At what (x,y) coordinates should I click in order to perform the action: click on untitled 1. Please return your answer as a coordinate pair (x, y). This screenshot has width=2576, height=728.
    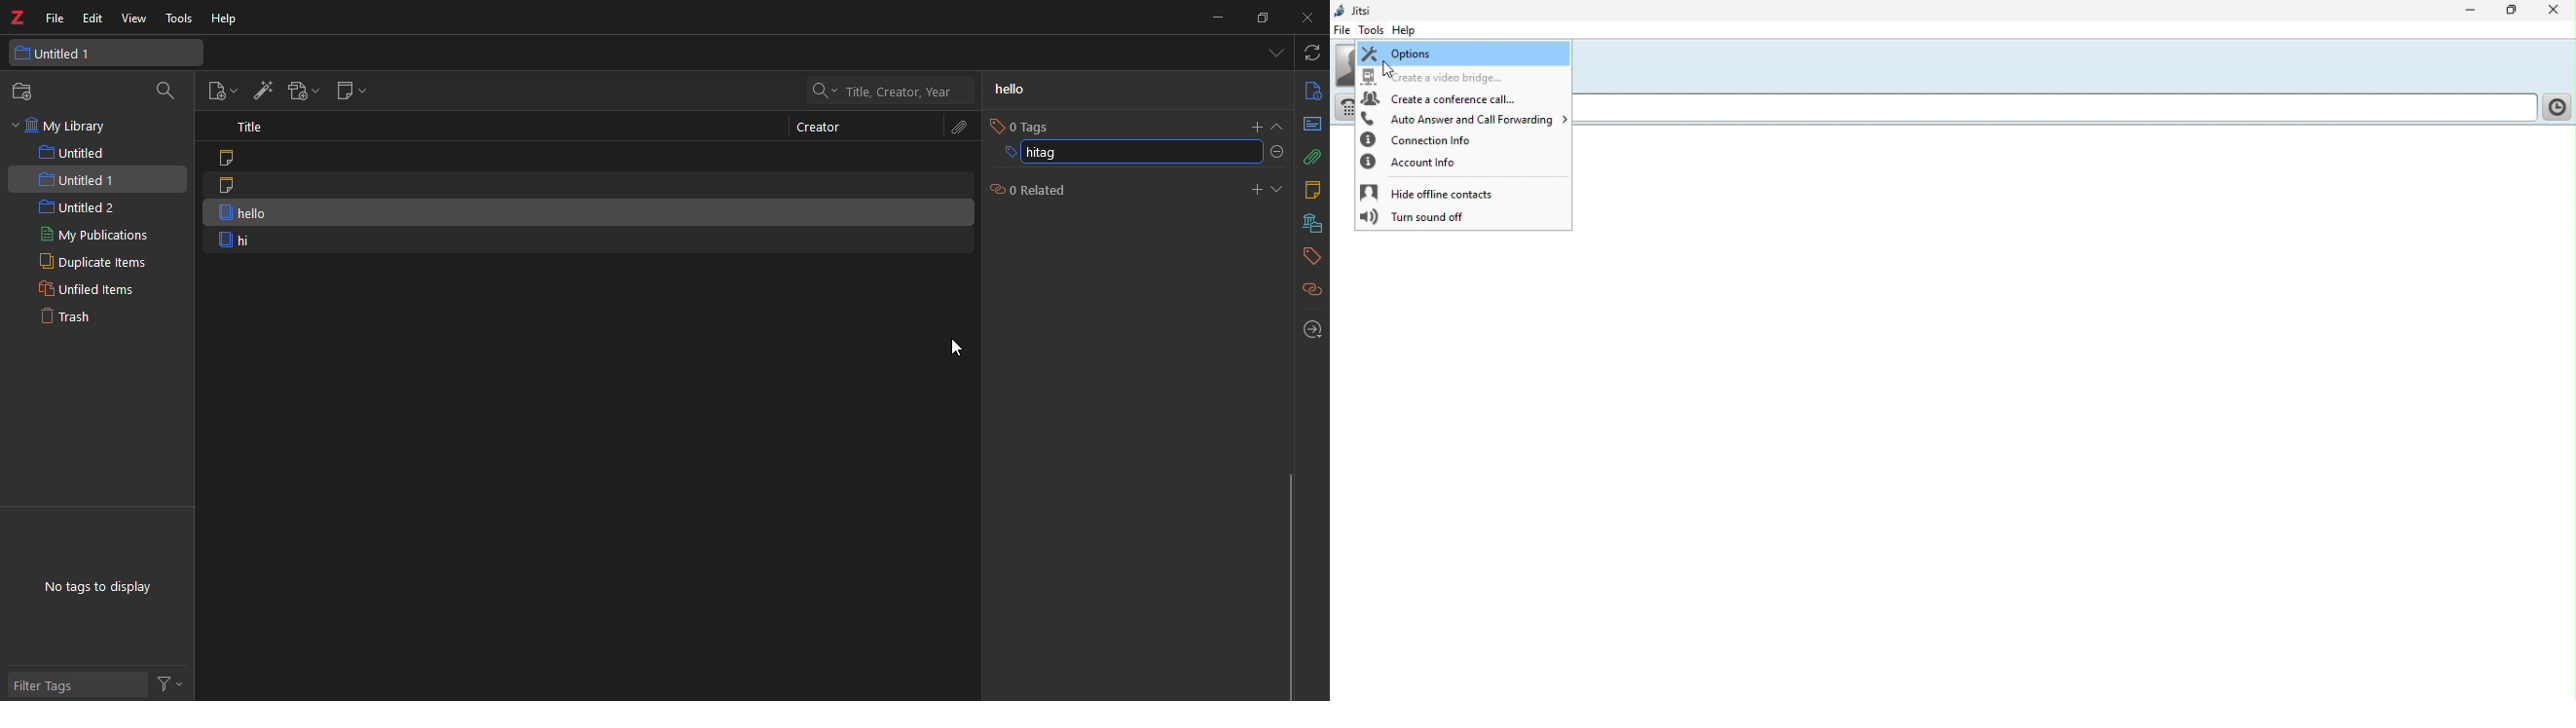
    Looking at the image, I should click on (78, 178).